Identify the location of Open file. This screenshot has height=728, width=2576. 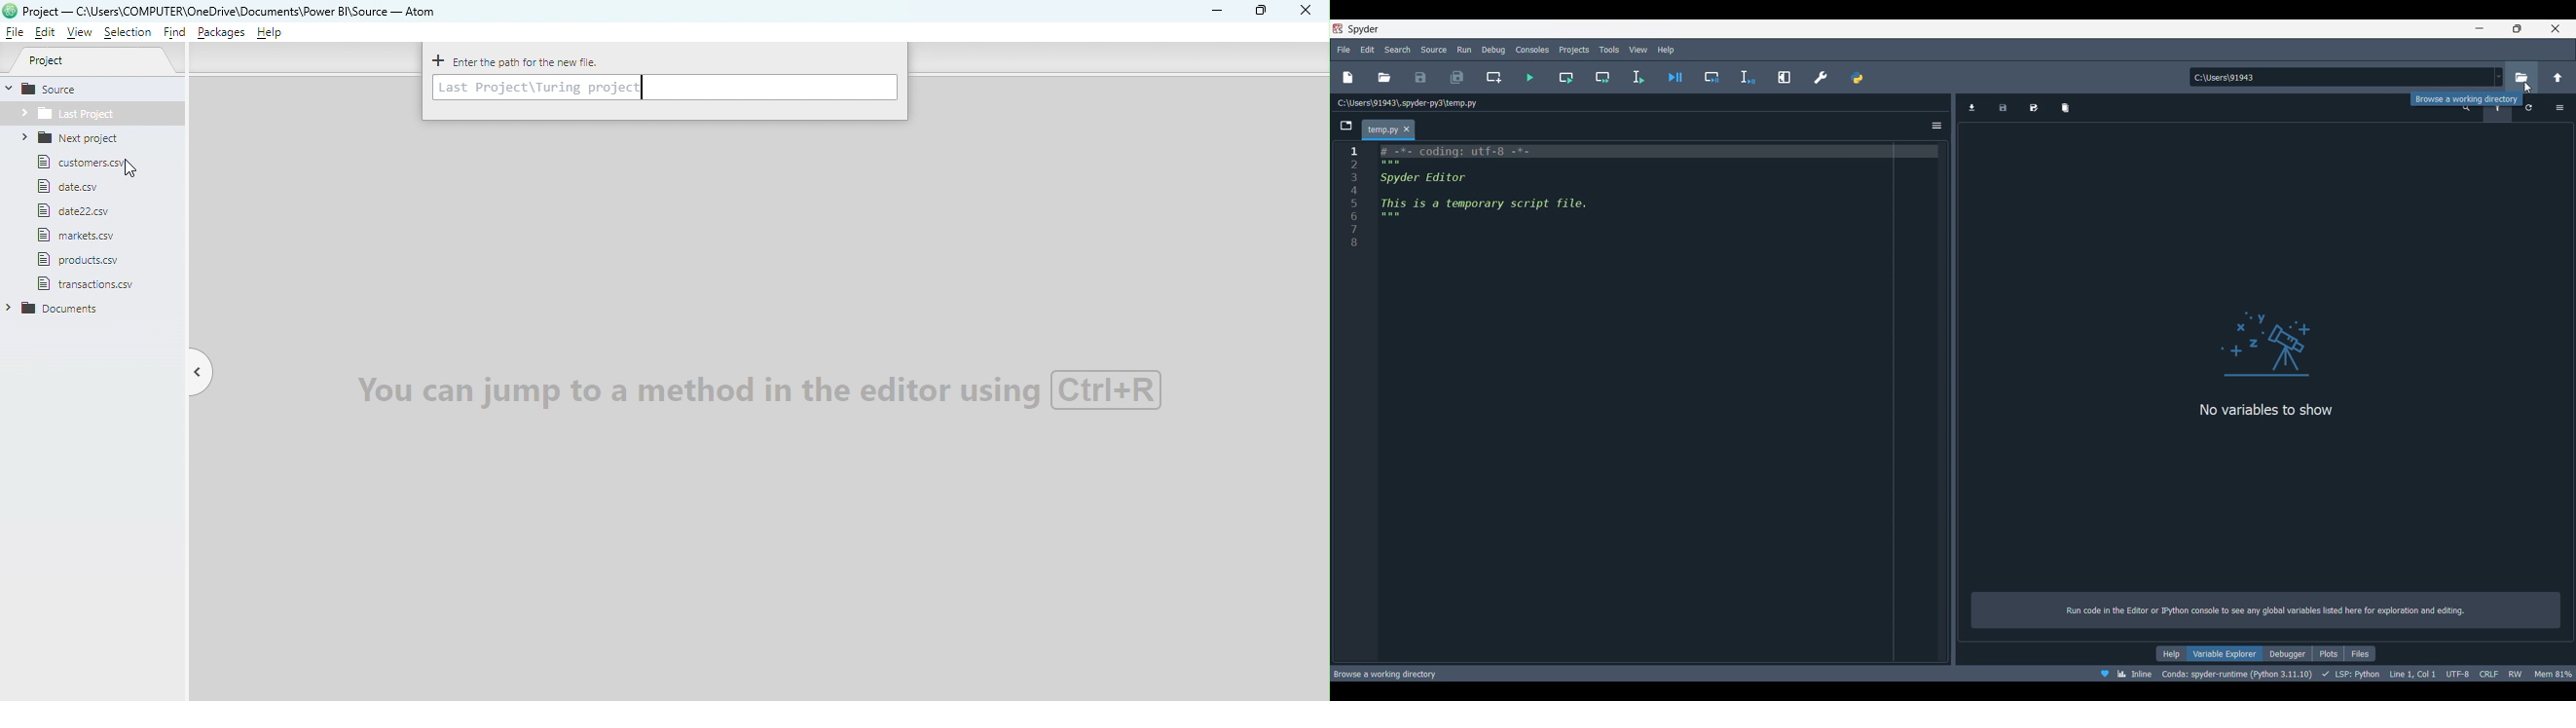
(1385, 77).